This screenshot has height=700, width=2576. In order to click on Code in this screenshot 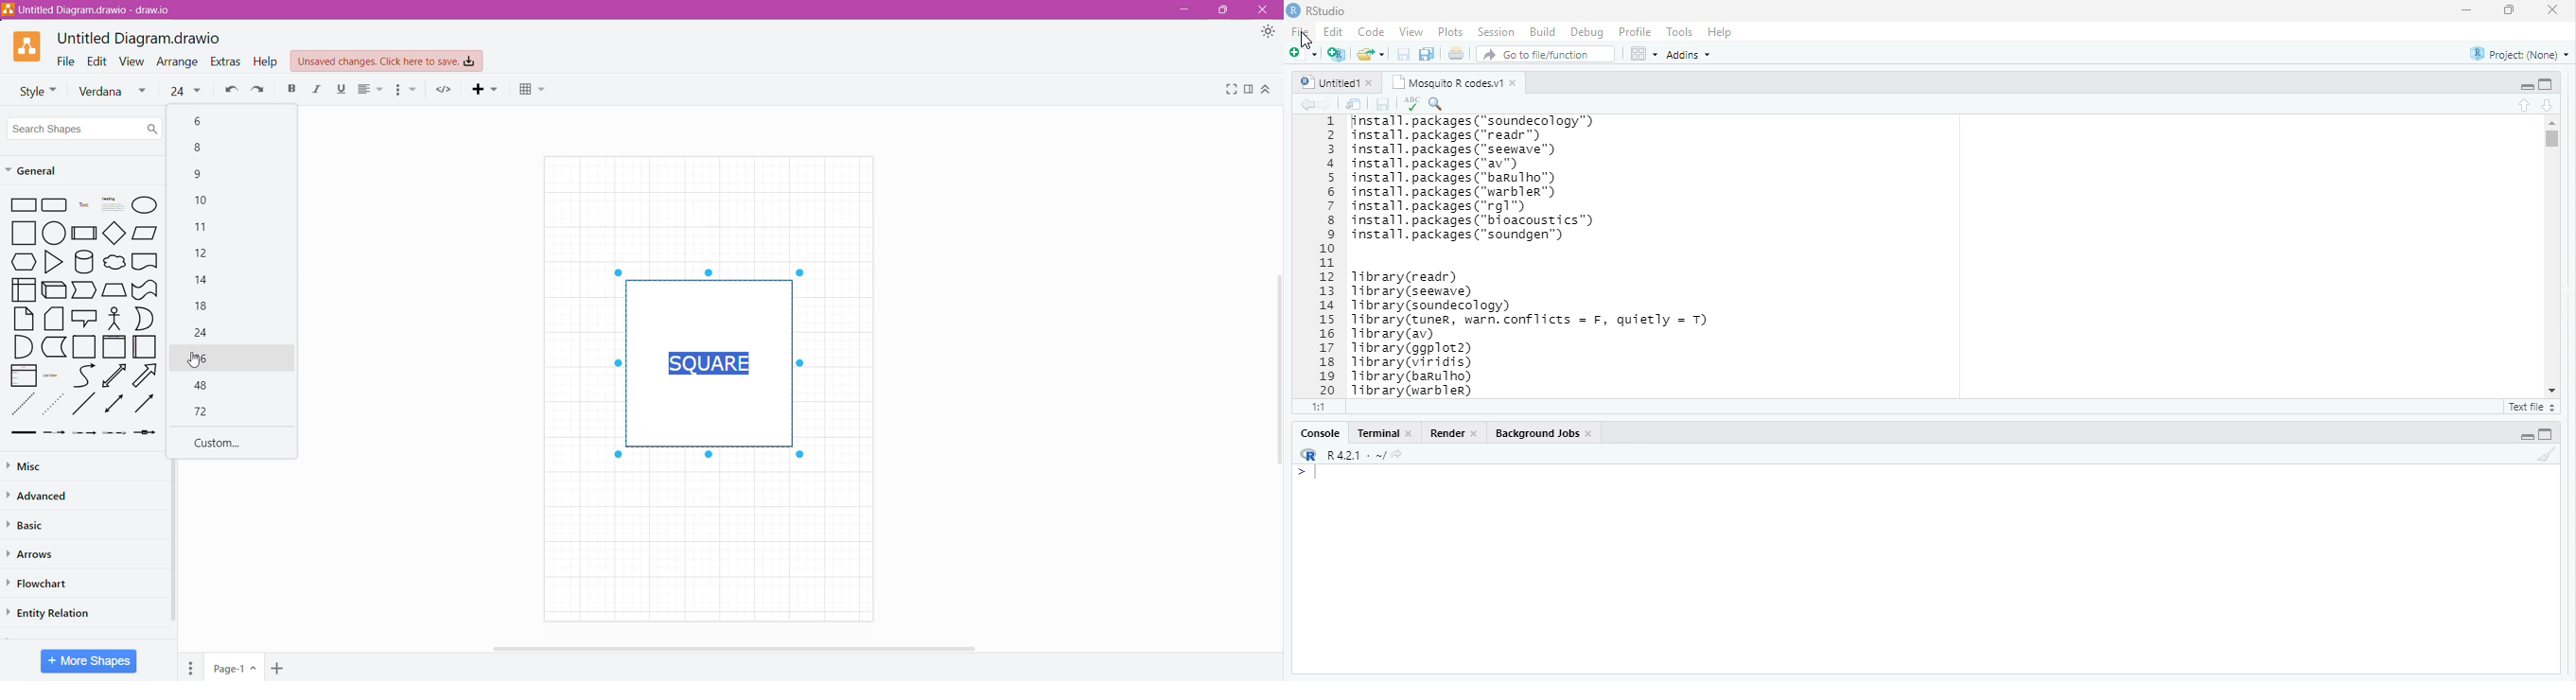, I will do `click(1373, 31)`.